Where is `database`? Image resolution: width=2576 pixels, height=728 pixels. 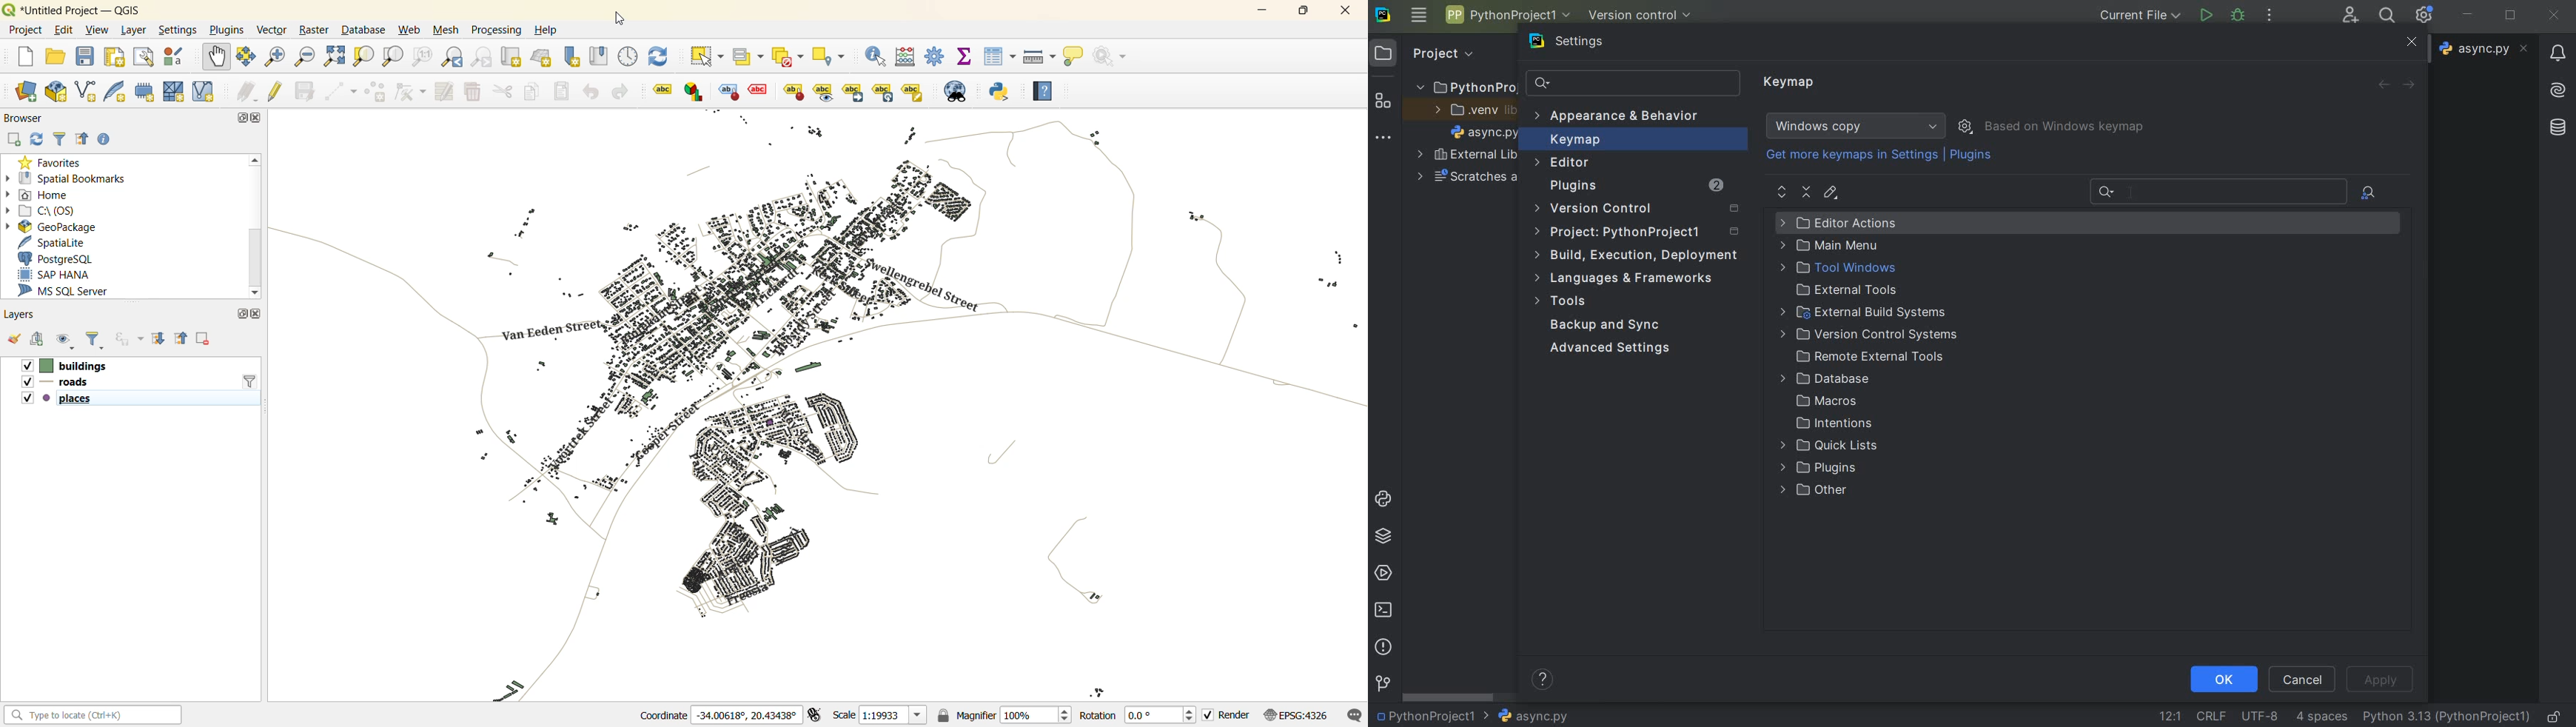 database is located at coordinates (2560, 125).